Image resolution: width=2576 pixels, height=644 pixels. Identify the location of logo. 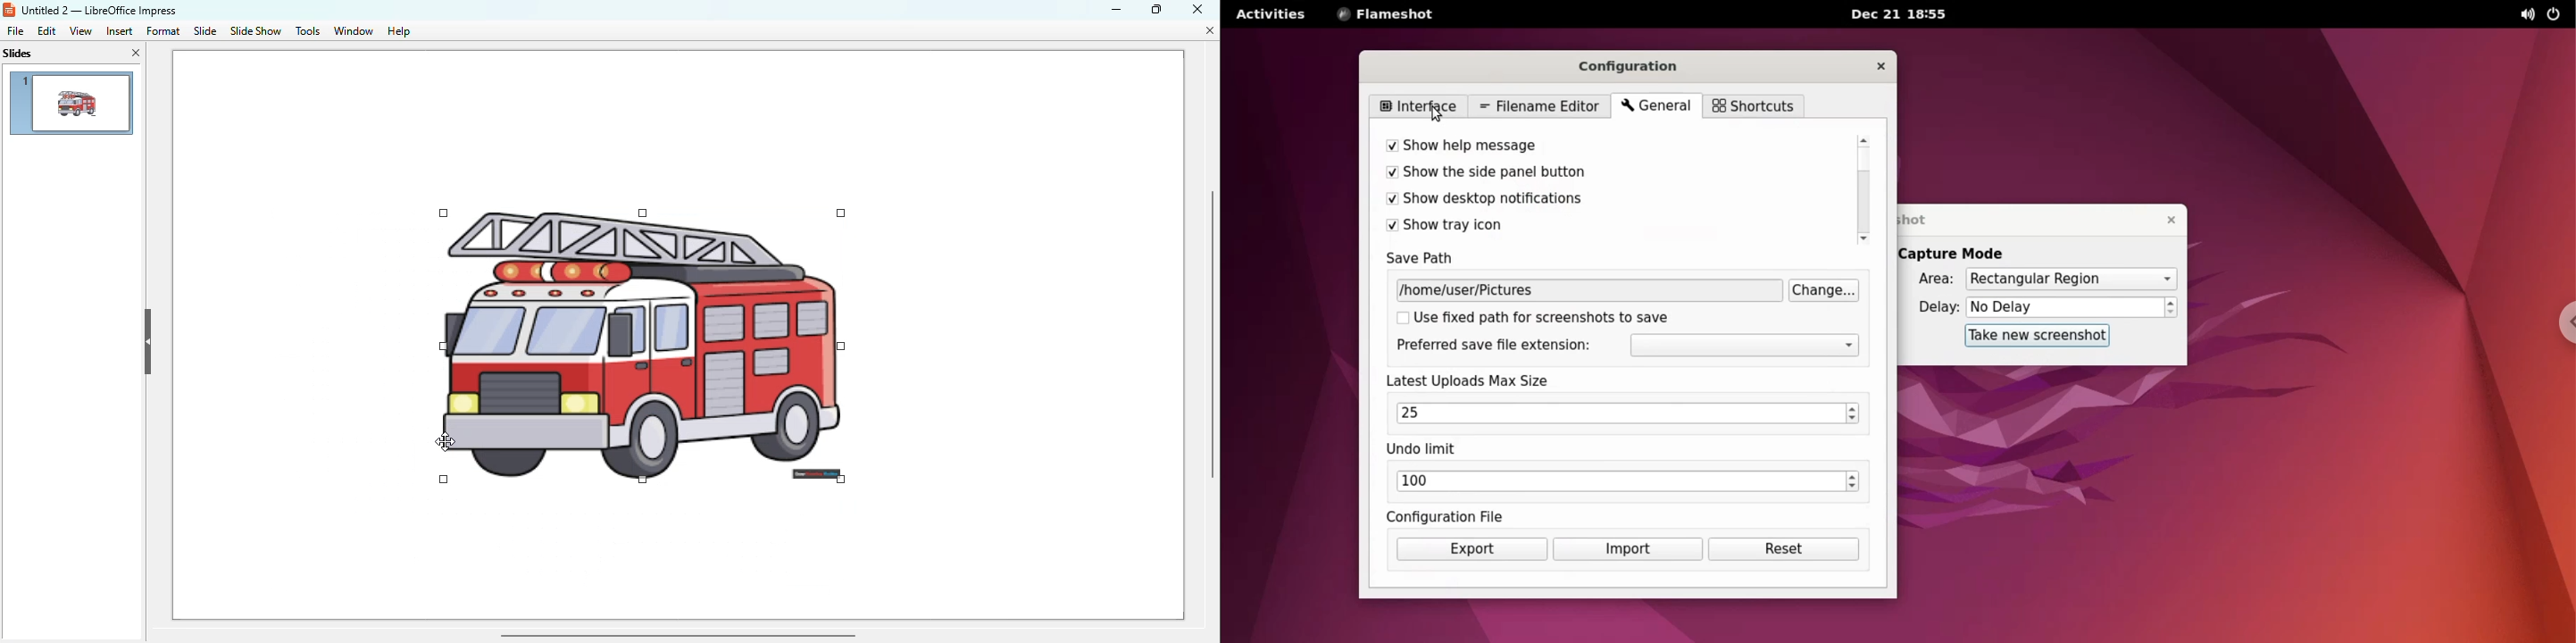
(8, 10).